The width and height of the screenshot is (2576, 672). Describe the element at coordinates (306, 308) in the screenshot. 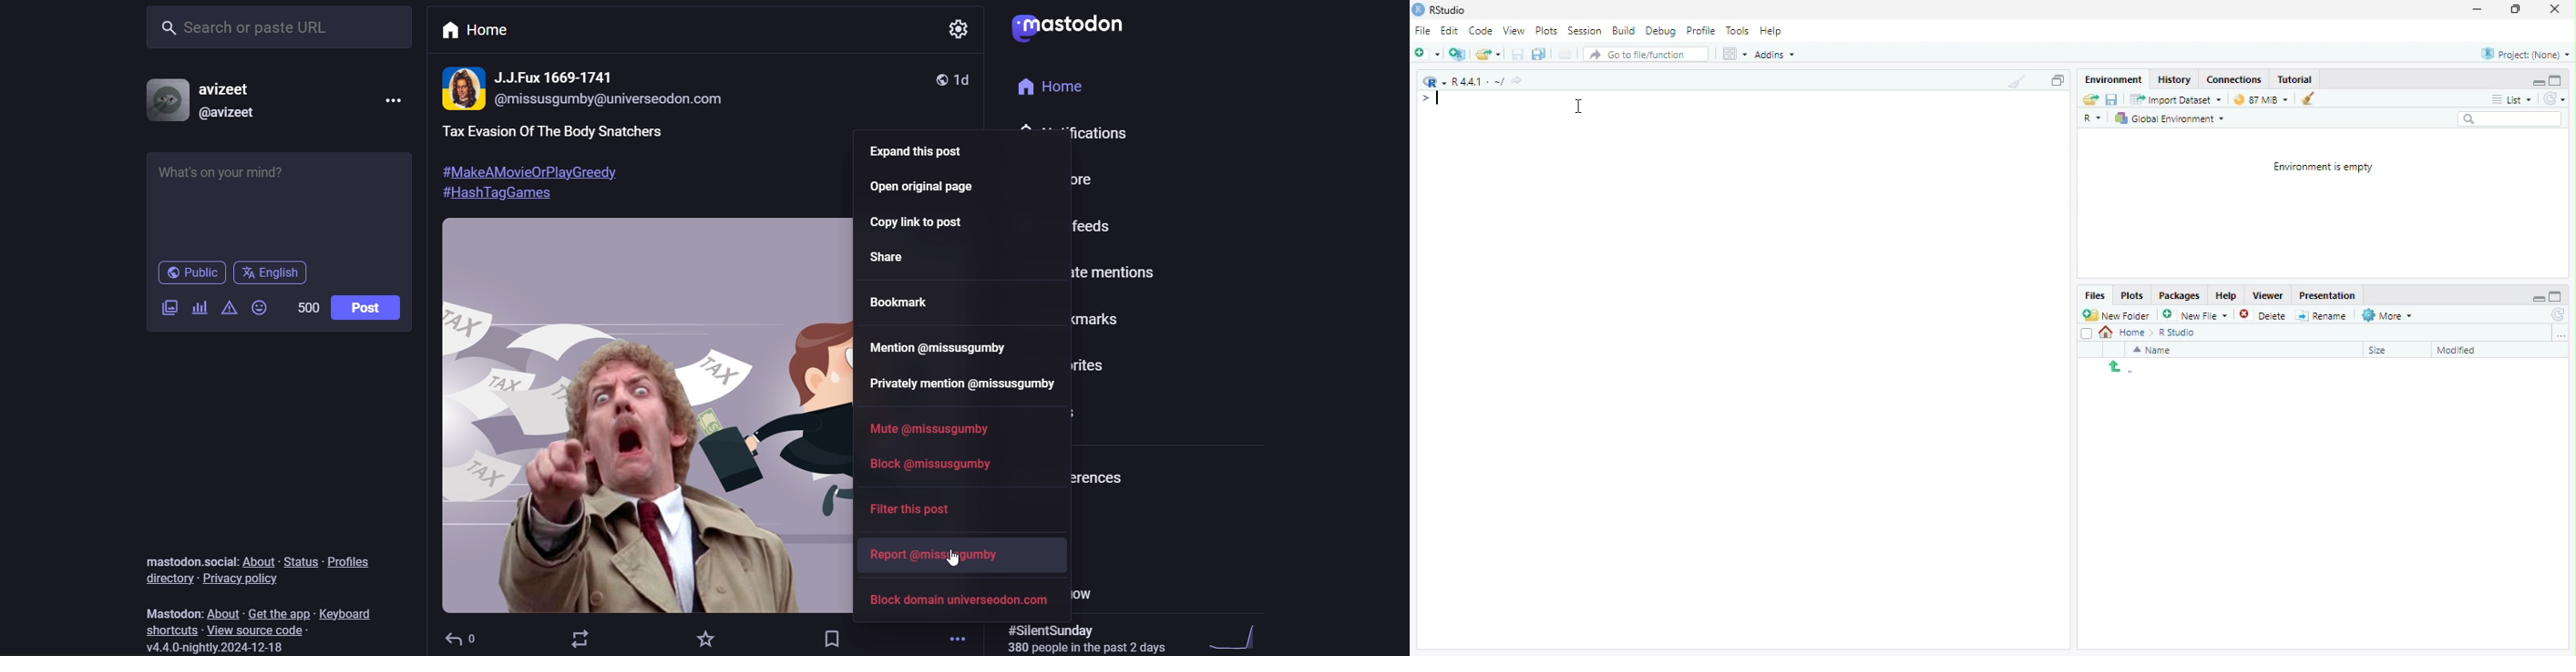

I see `word limit` at that location.